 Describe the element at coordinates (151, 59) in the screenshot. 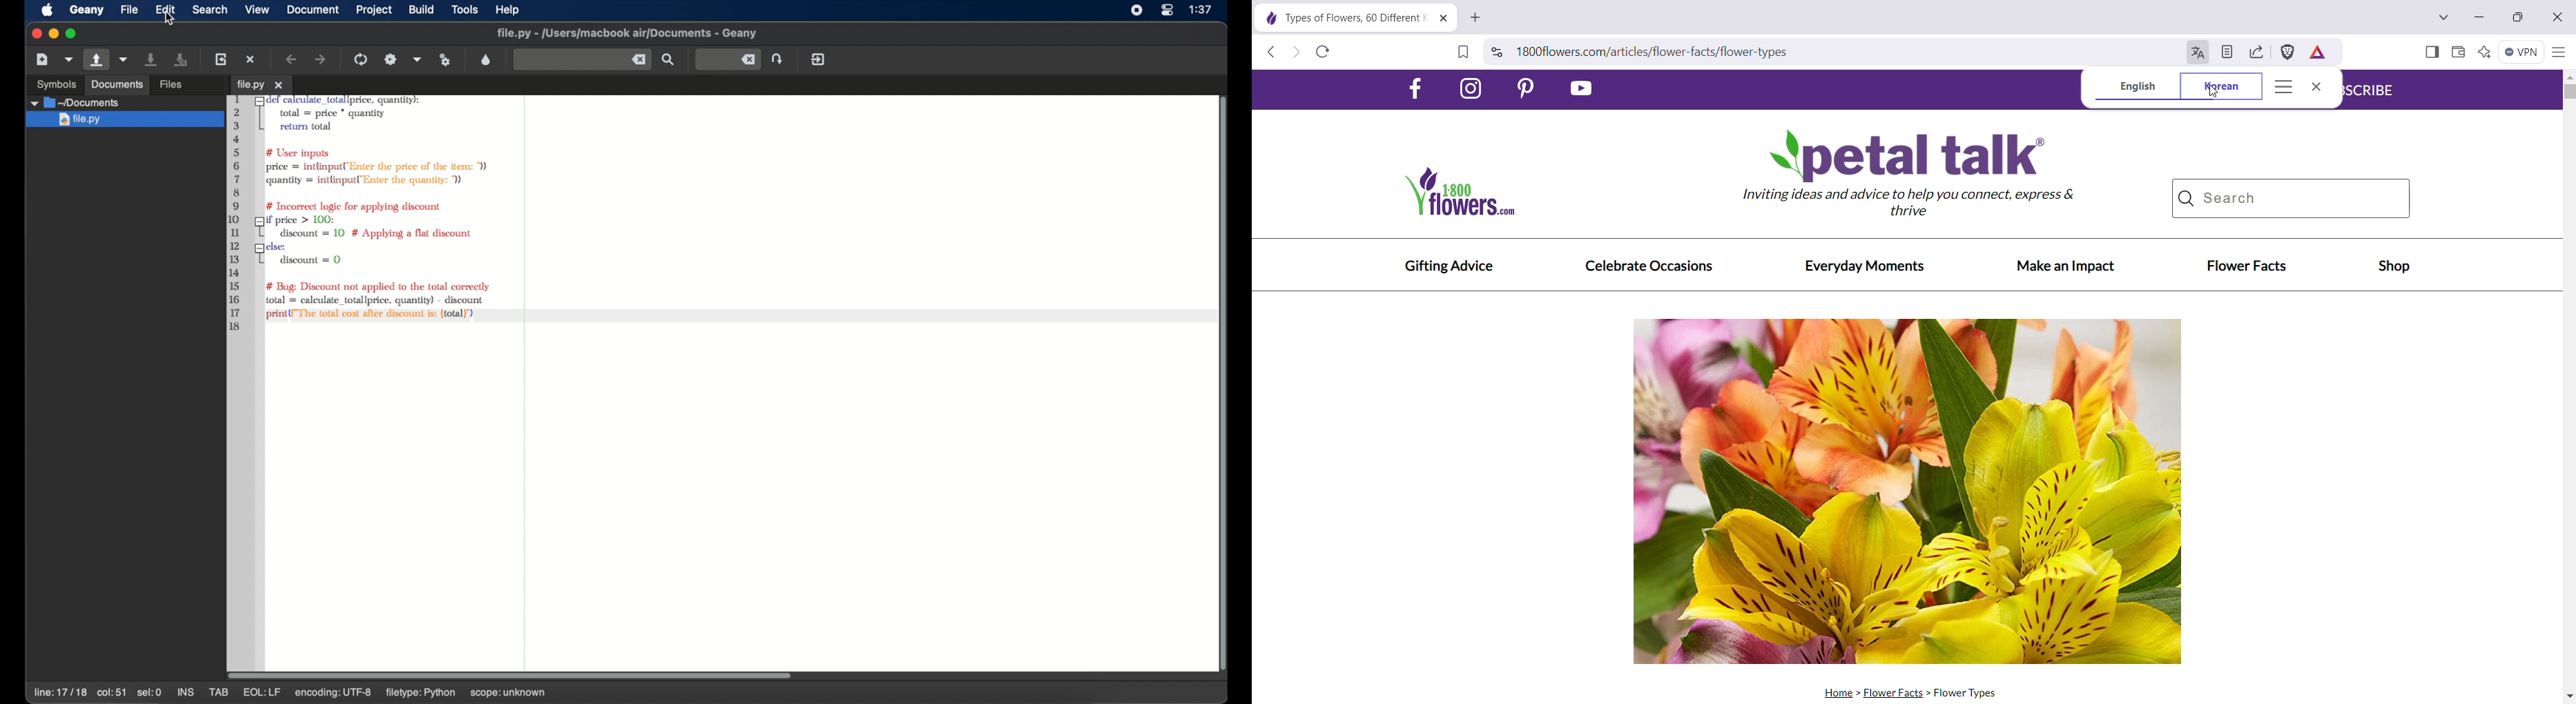

I see `save current file` at that location.